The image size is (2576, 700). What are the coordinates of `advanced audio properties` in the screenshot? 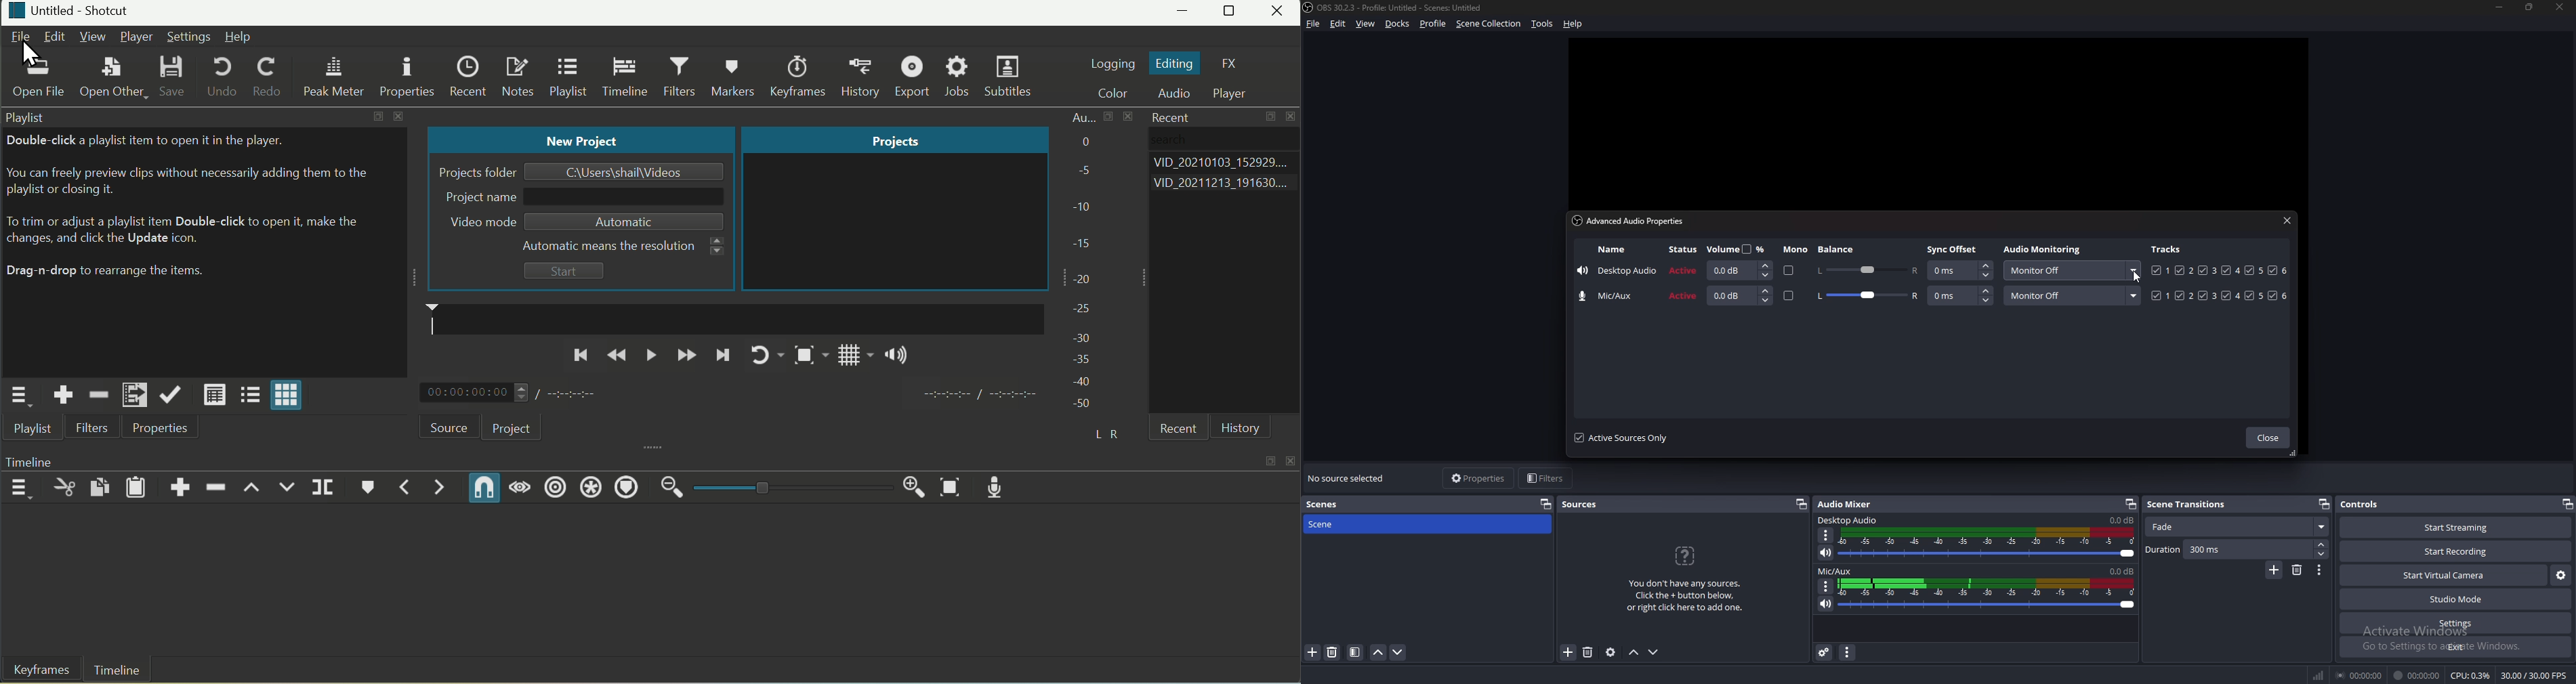 It's located at (1632, 220).